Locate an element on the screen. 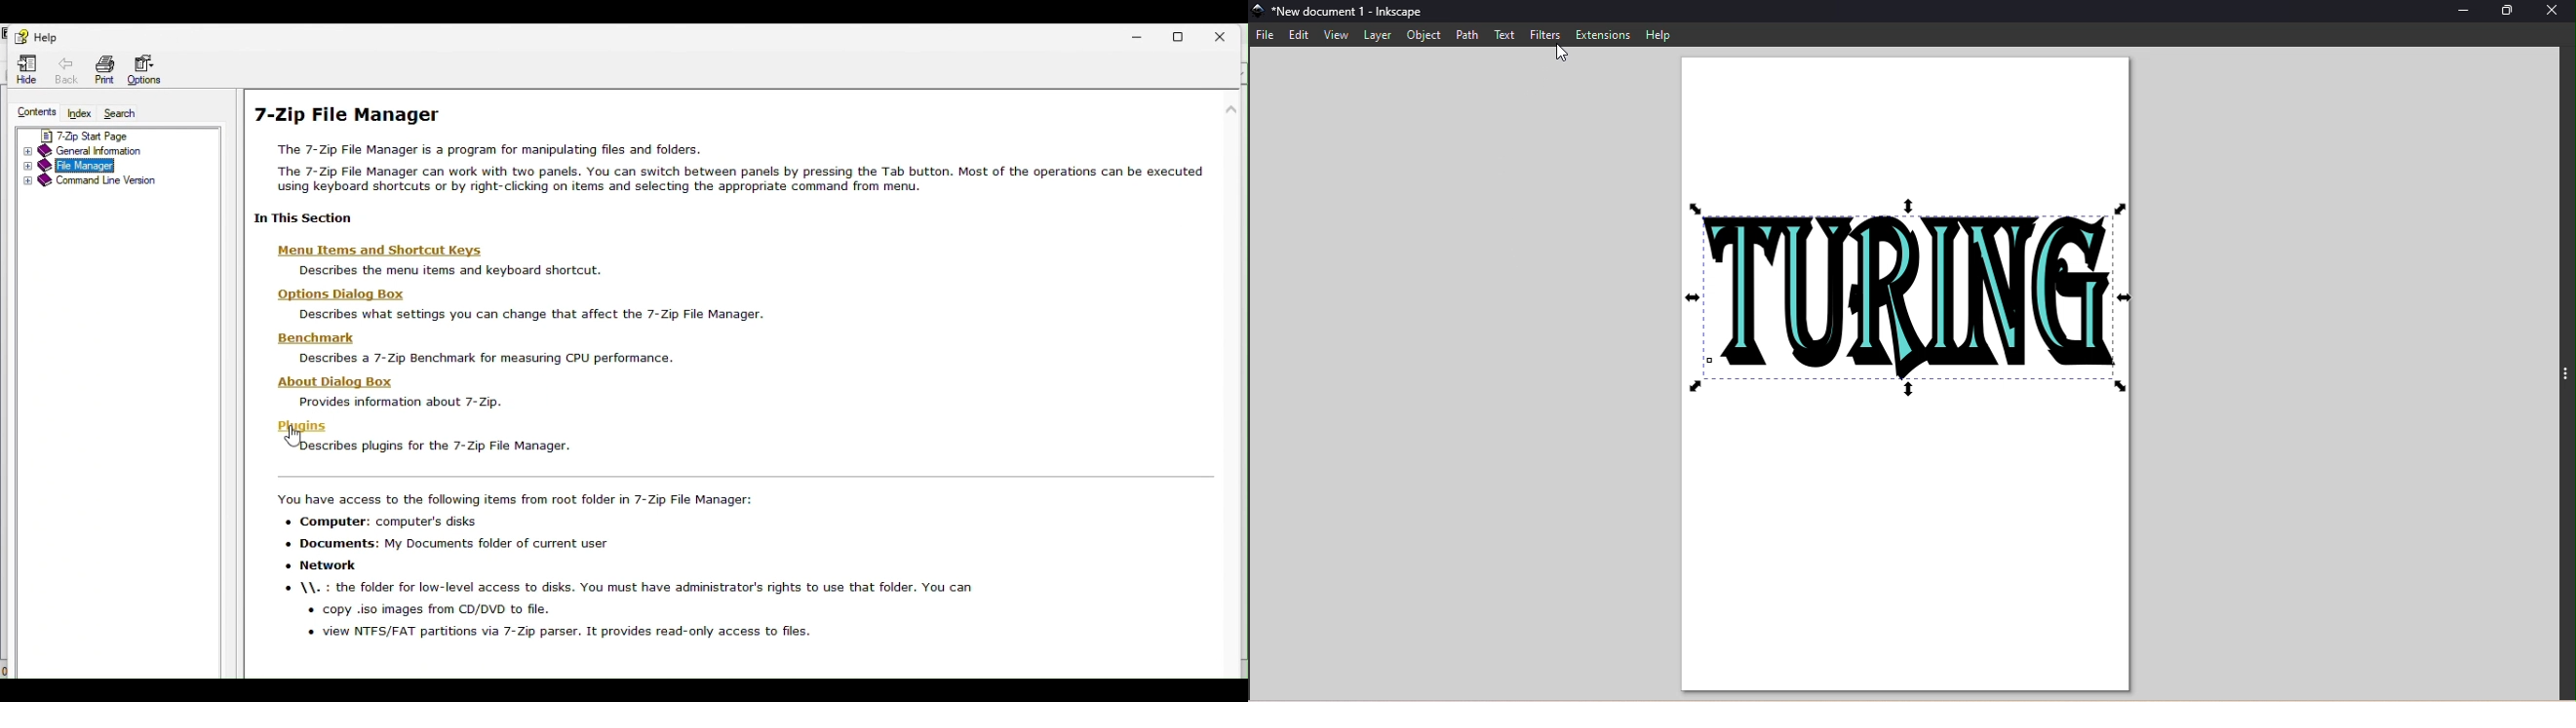 The image size is (2576, 728). ‘Menu Items and Shortcut Keys is located at coordinates (382, 251).